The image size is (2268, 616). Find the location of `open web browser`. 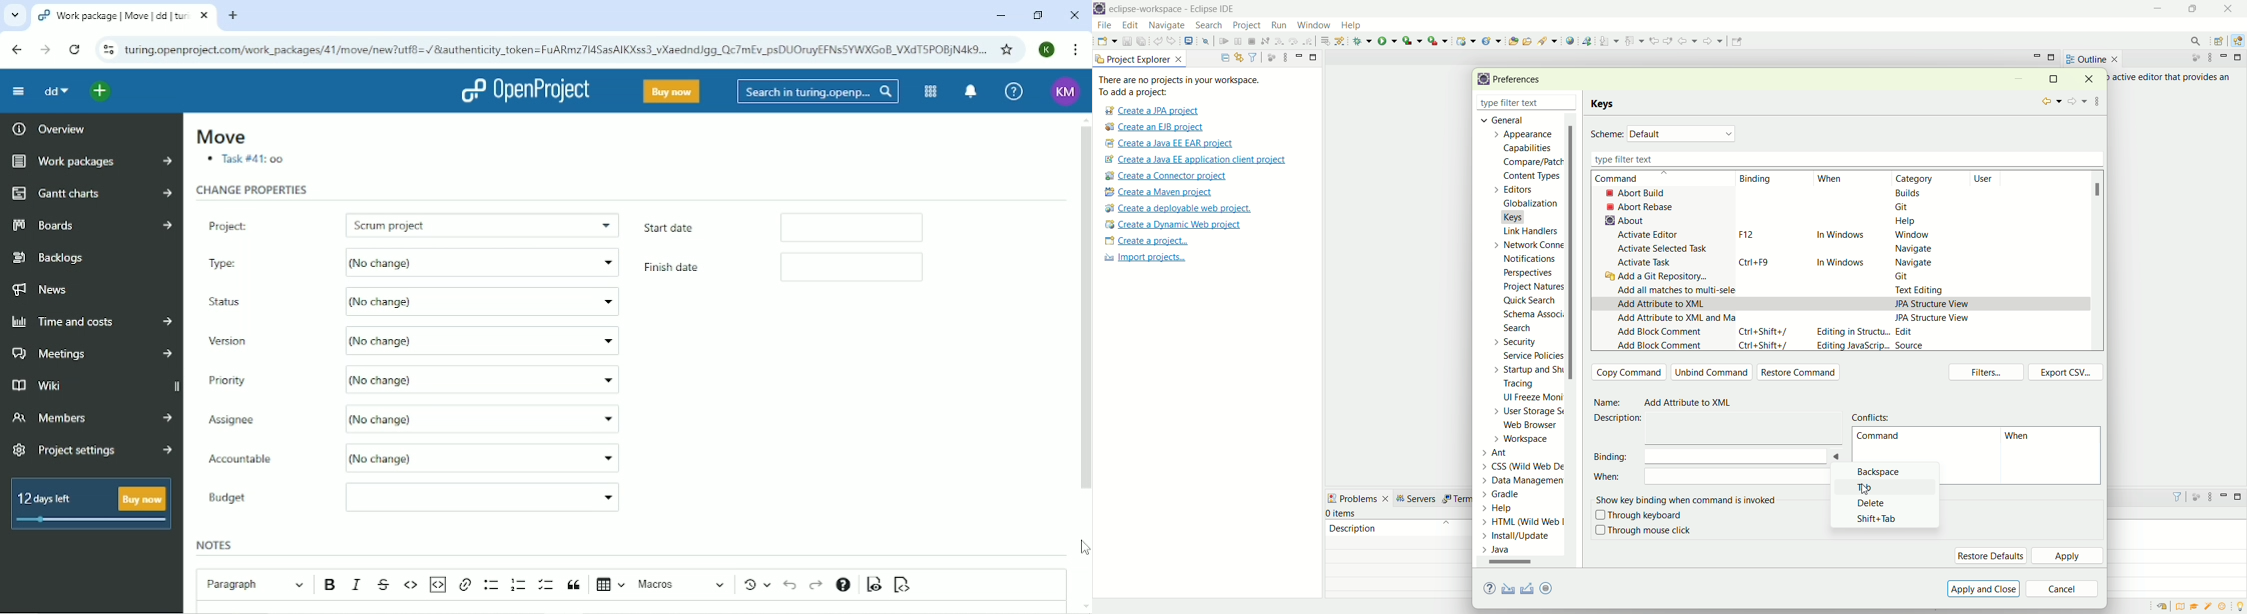

open web browser is located at coordinates (1571, 41).